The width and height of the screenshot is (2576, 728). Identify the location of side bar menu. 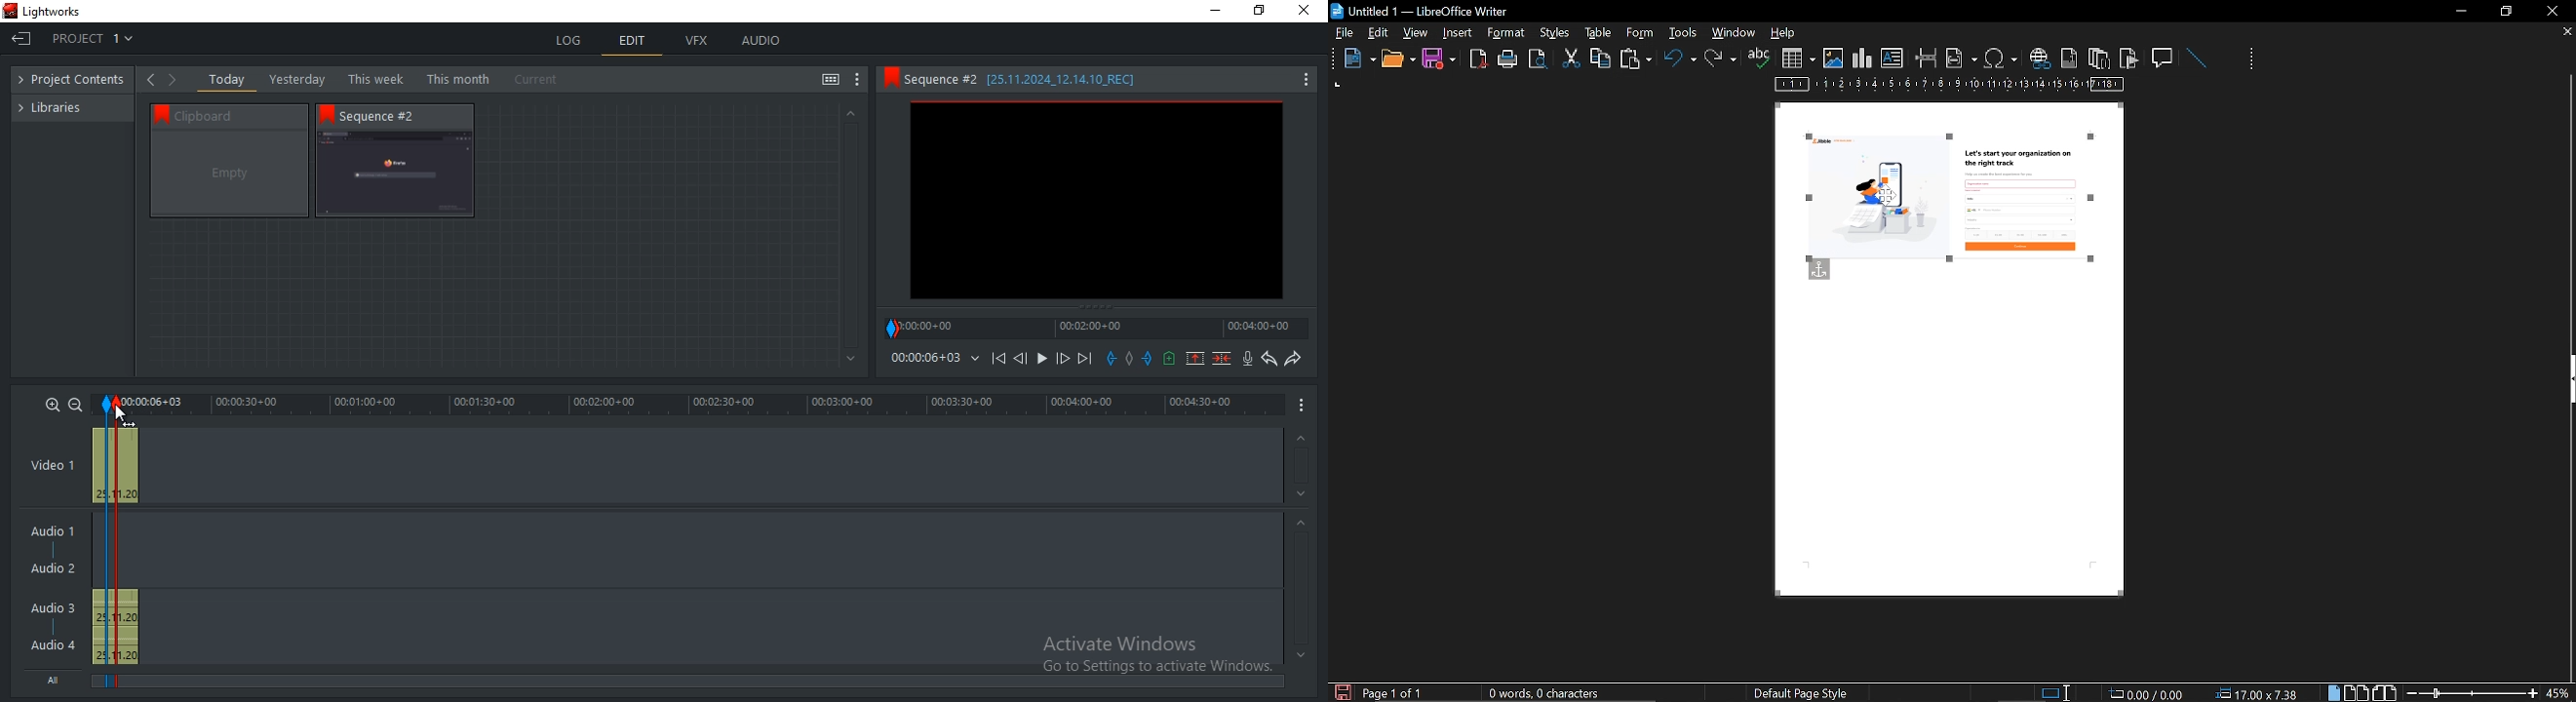
(2568, 379).